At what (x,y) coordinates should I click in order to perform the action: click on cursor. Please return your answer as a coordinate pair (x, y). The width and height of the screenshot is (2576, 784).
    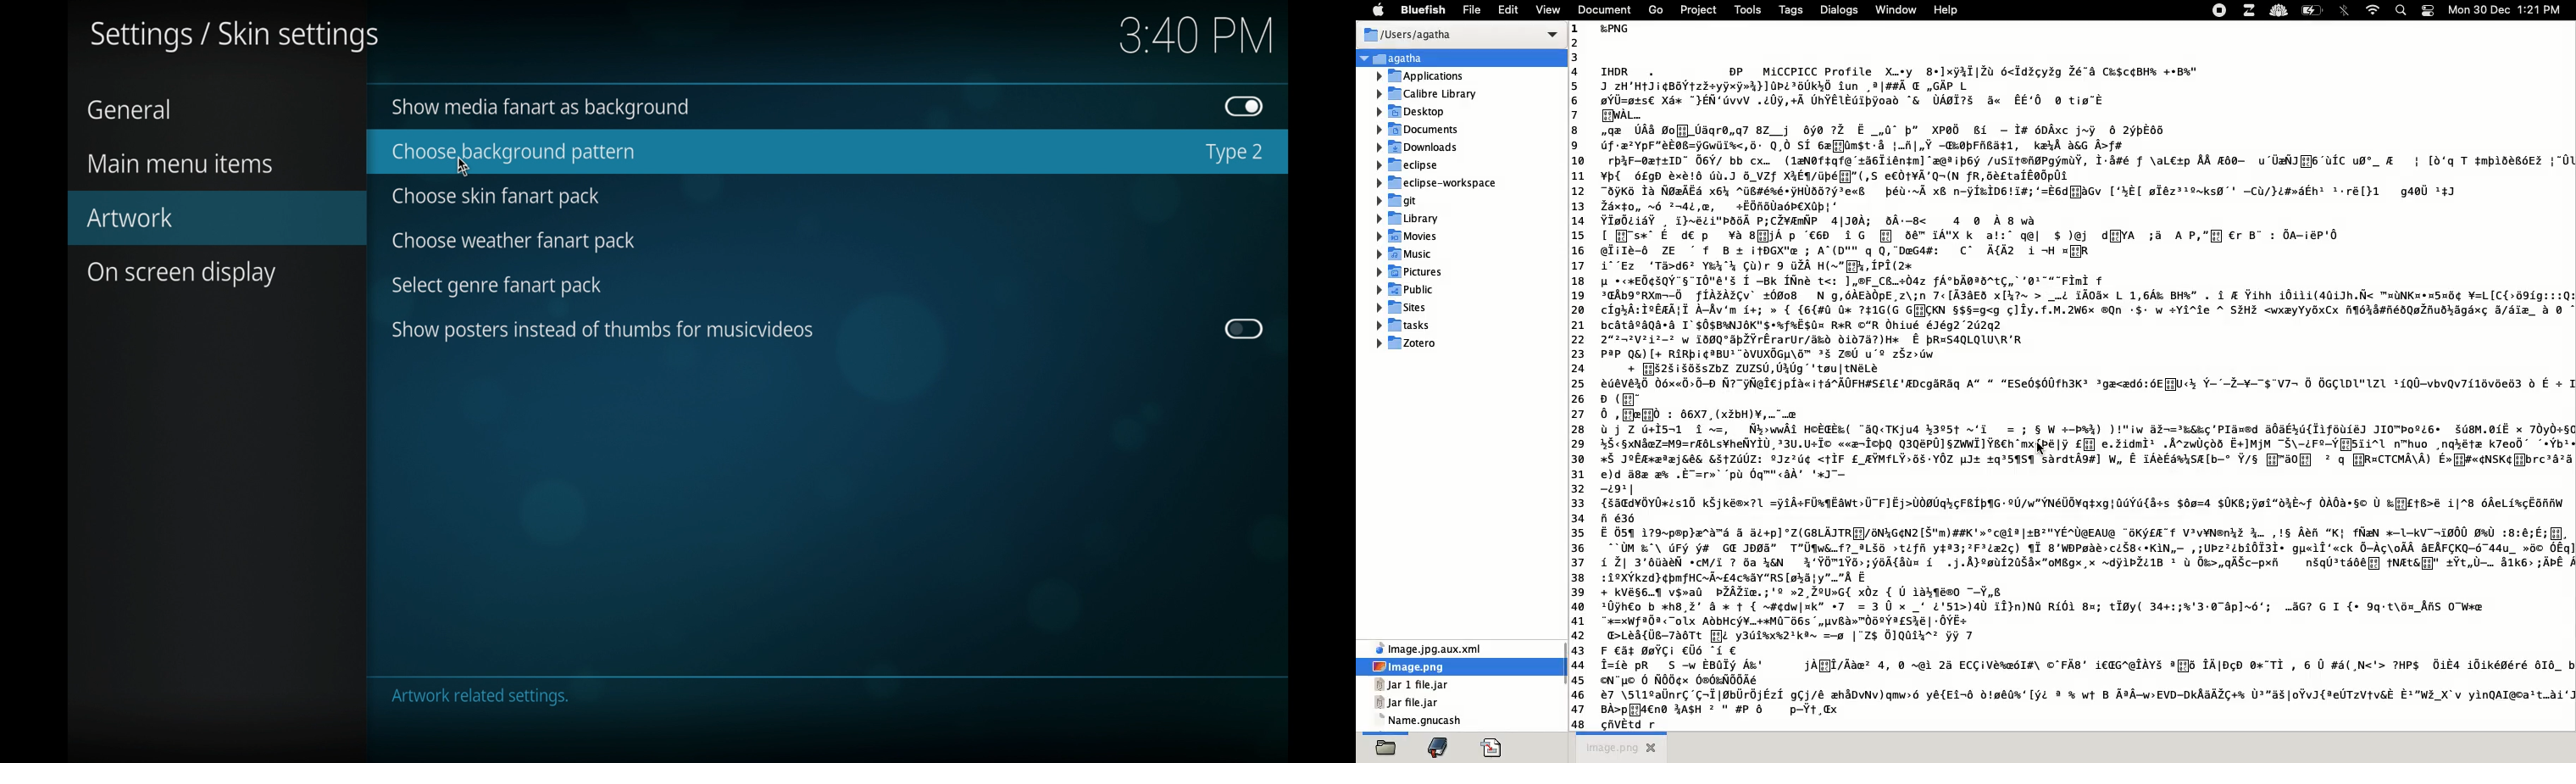
    Looking at the image, I should click on (463, 167).